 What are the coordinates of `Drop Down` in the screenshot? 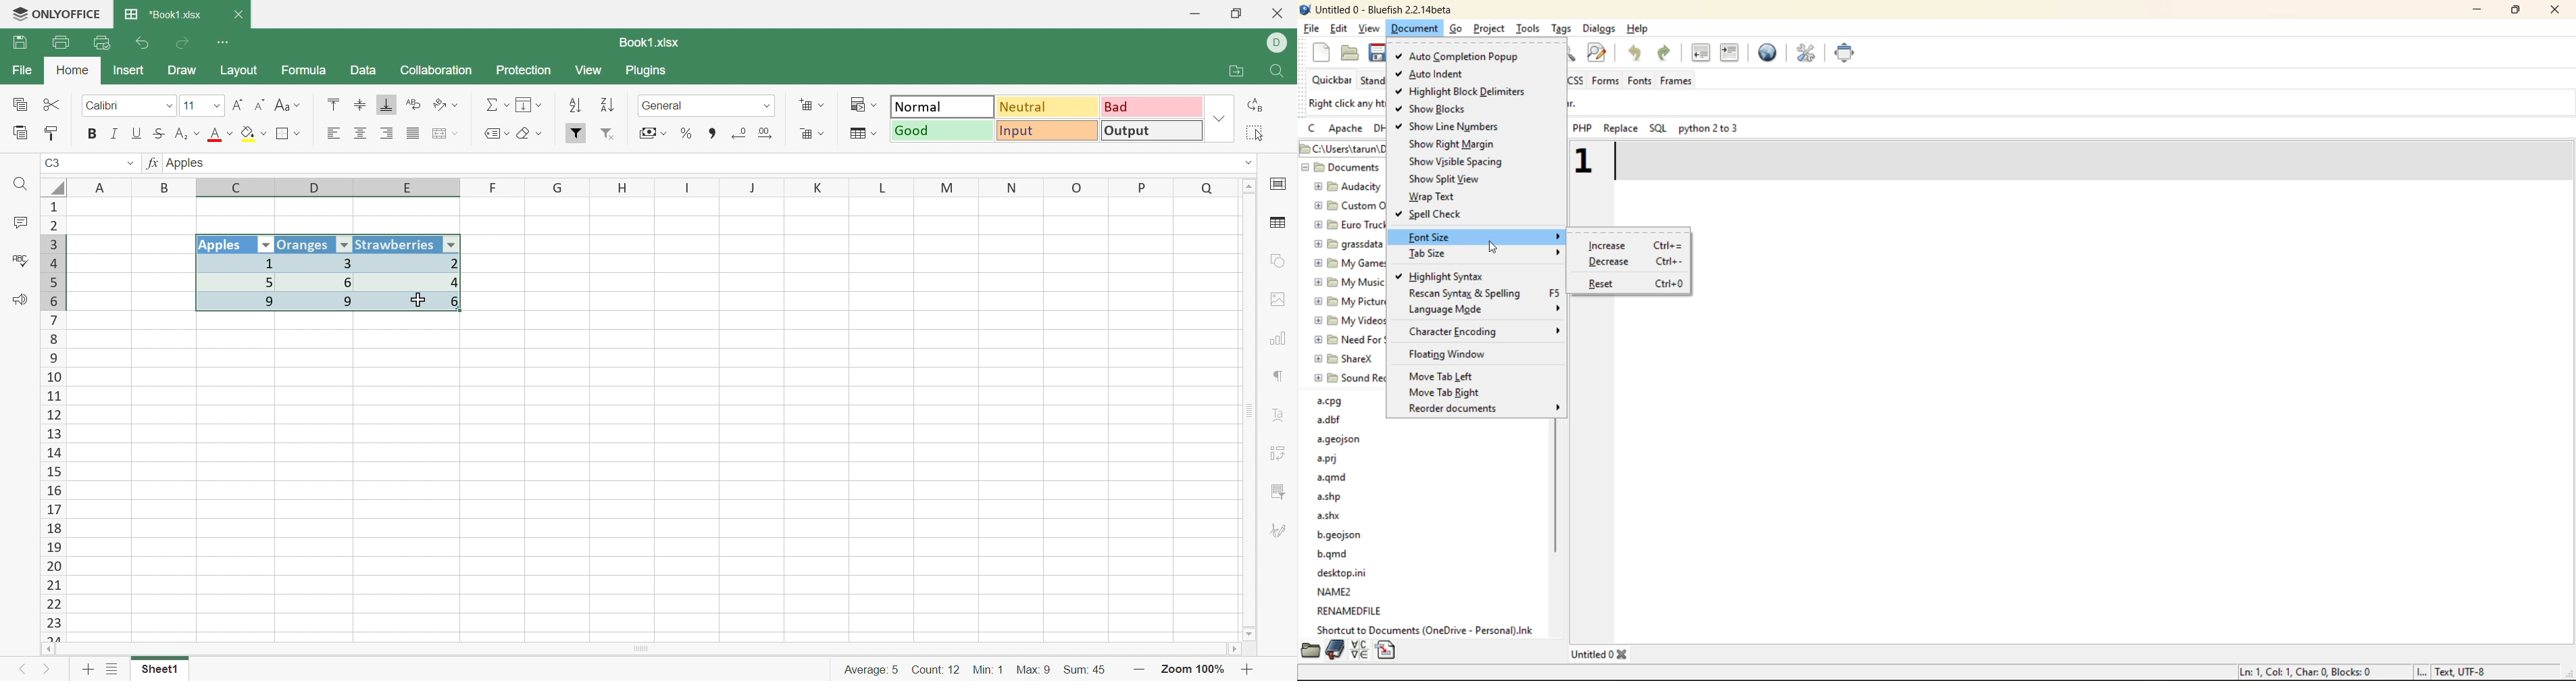 It's located at (214, 107).